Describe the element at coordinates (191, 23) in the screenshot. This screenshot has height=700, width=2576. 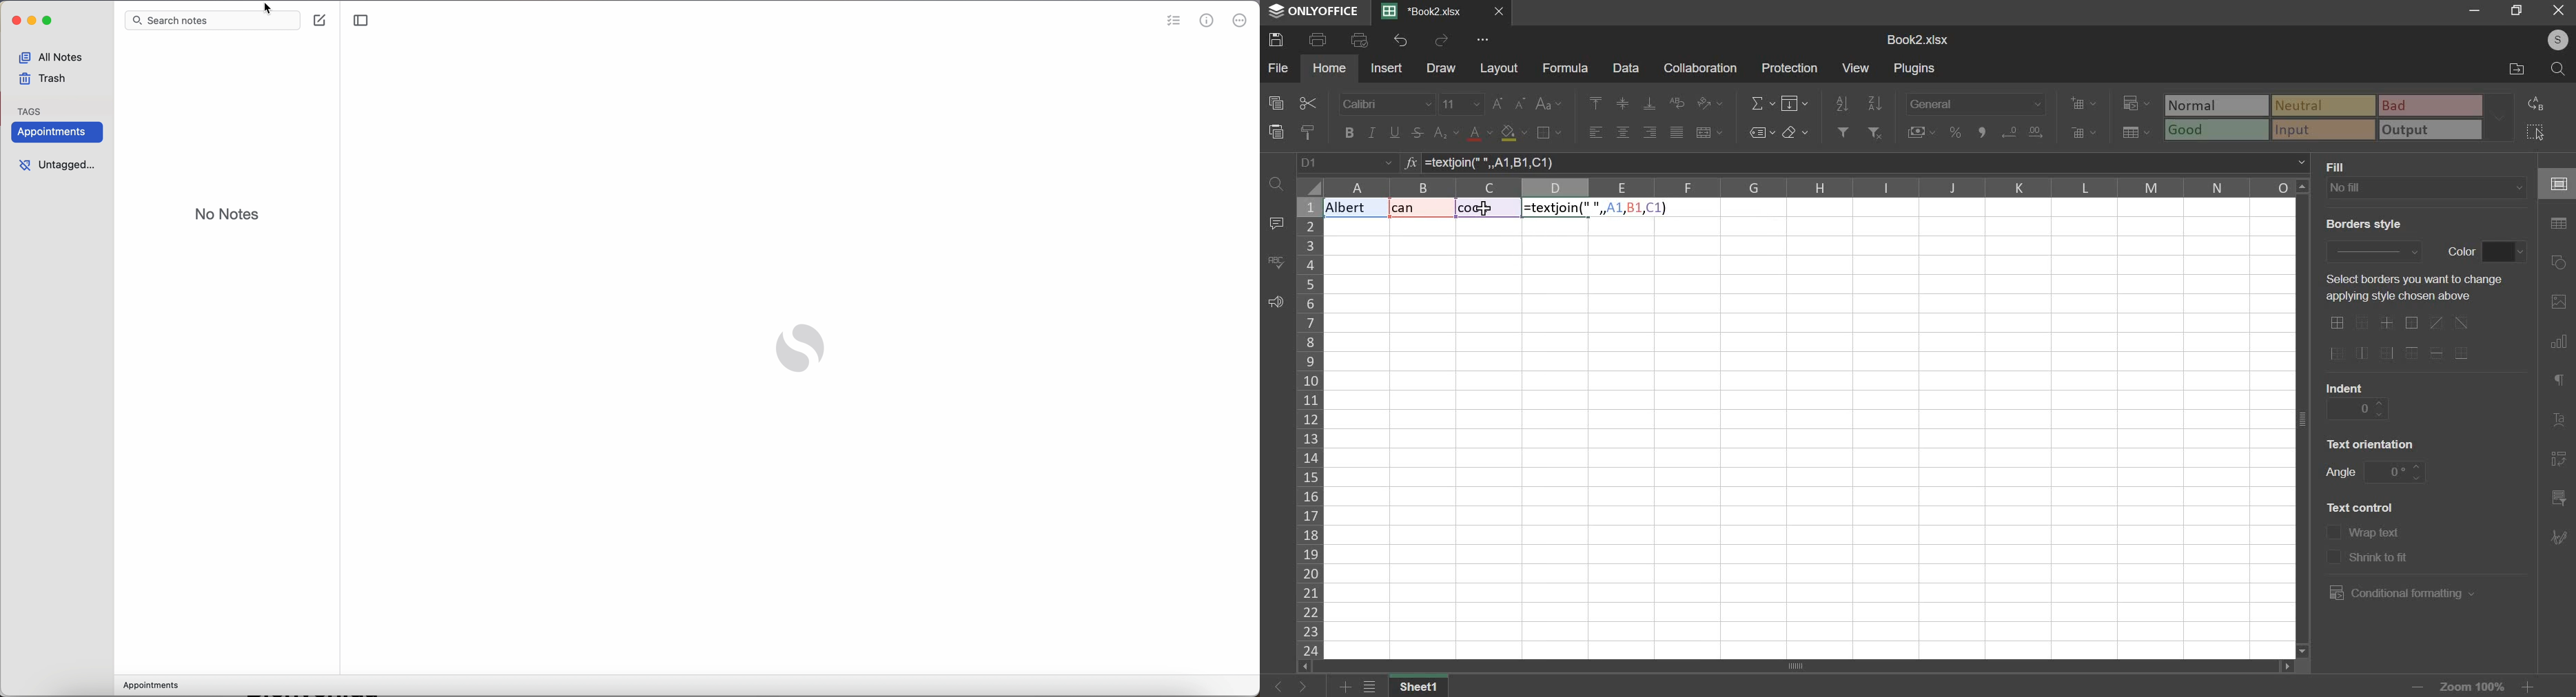
I see `search bar` at that location.